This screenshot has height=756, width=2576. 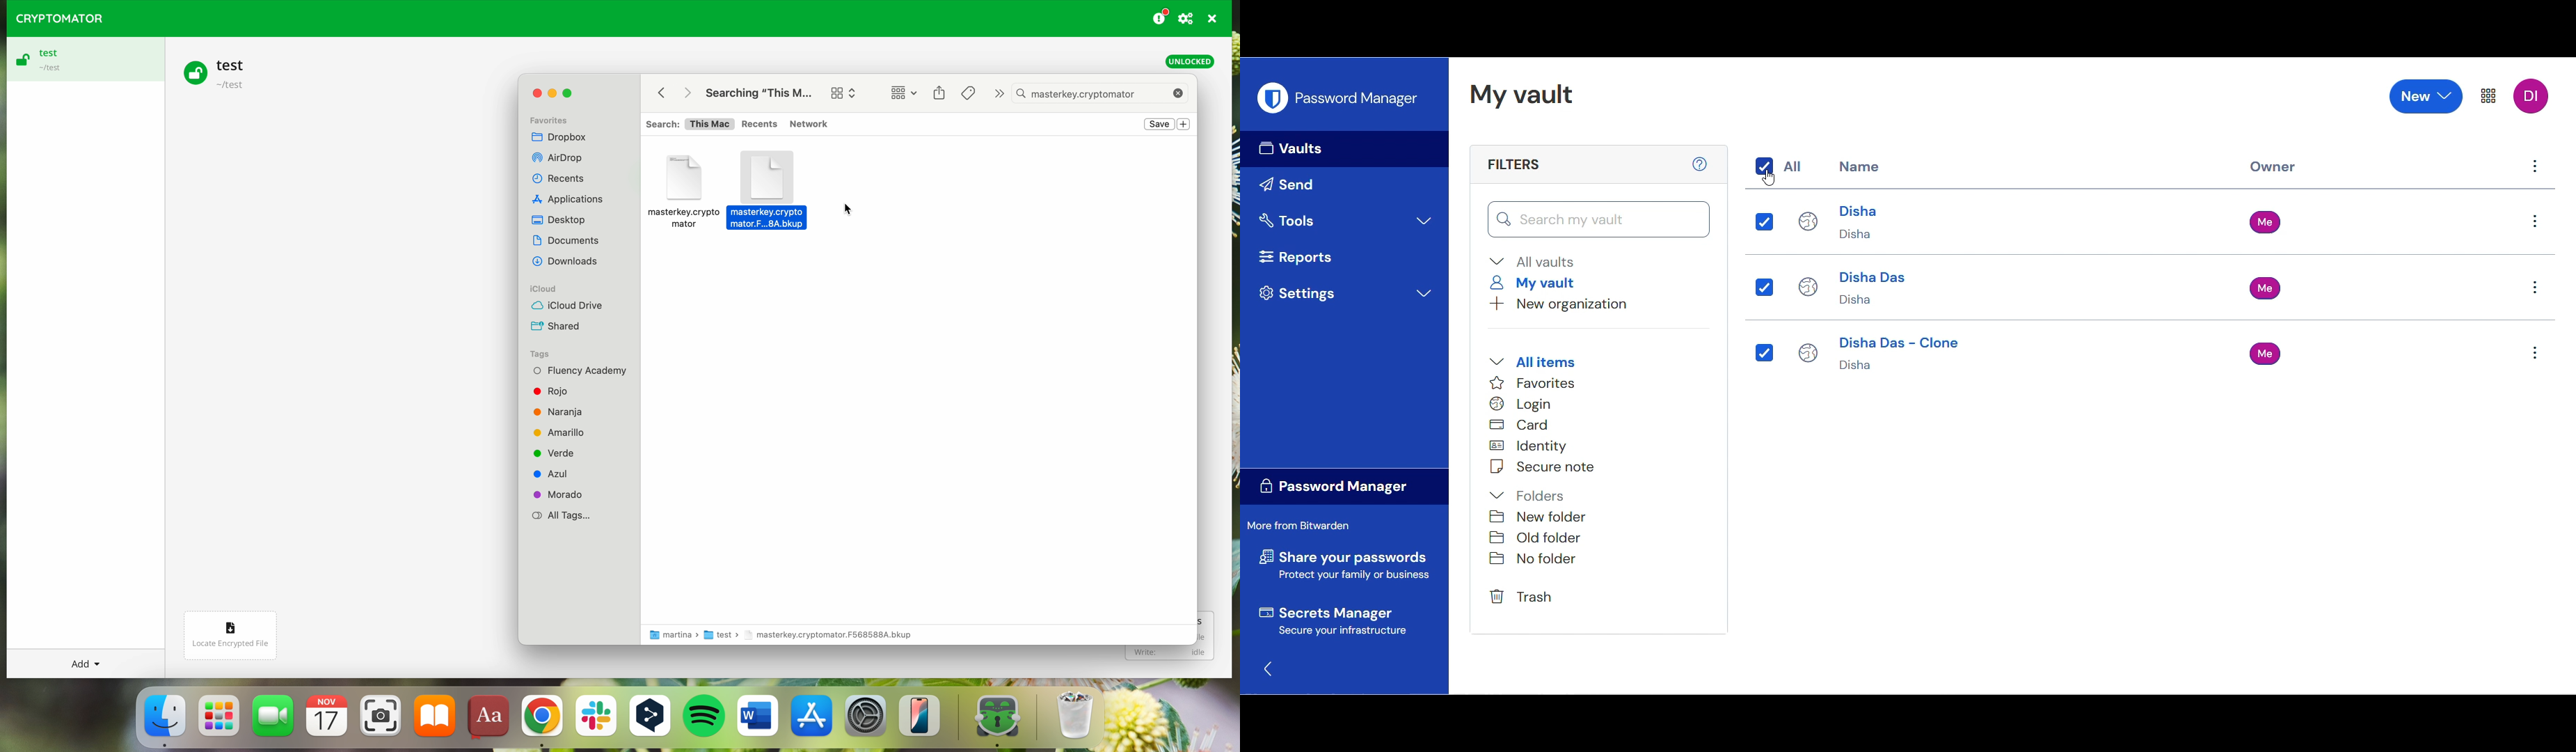 I want to click on settings, so click(x=867, y=720).